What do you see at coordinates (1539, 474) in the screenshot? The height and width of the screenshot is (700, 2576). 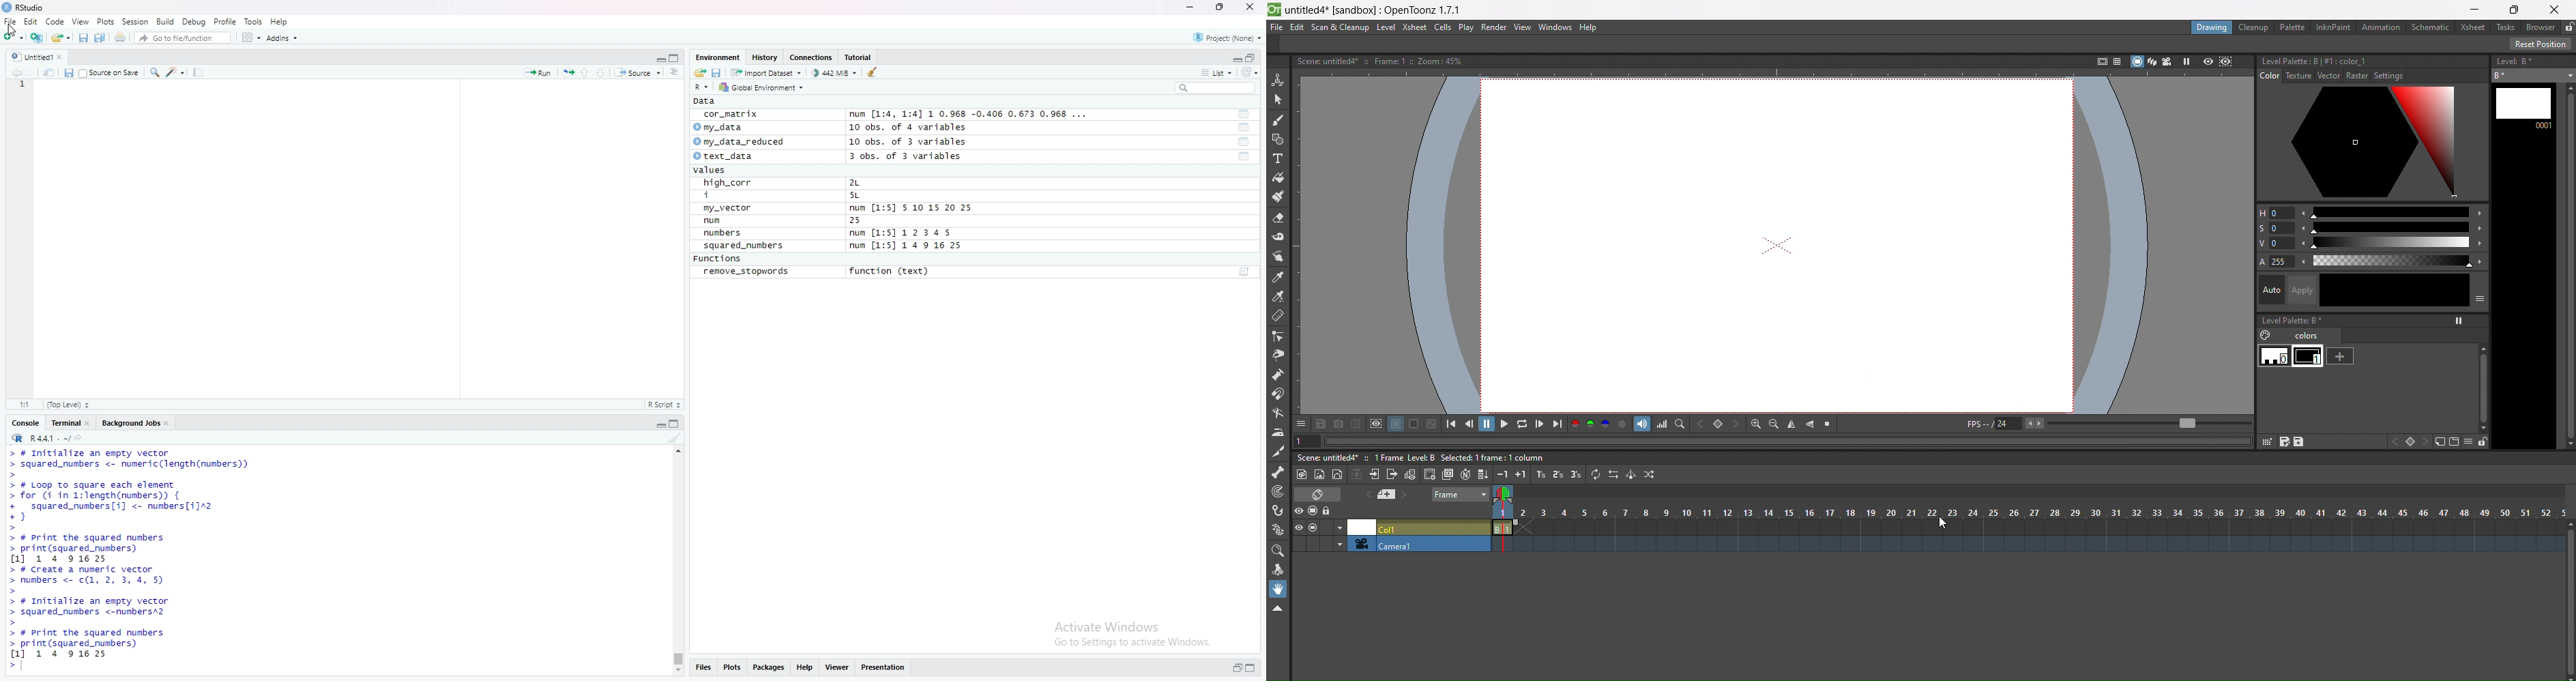 I see `increase step` at bounding box center [1539, 474].